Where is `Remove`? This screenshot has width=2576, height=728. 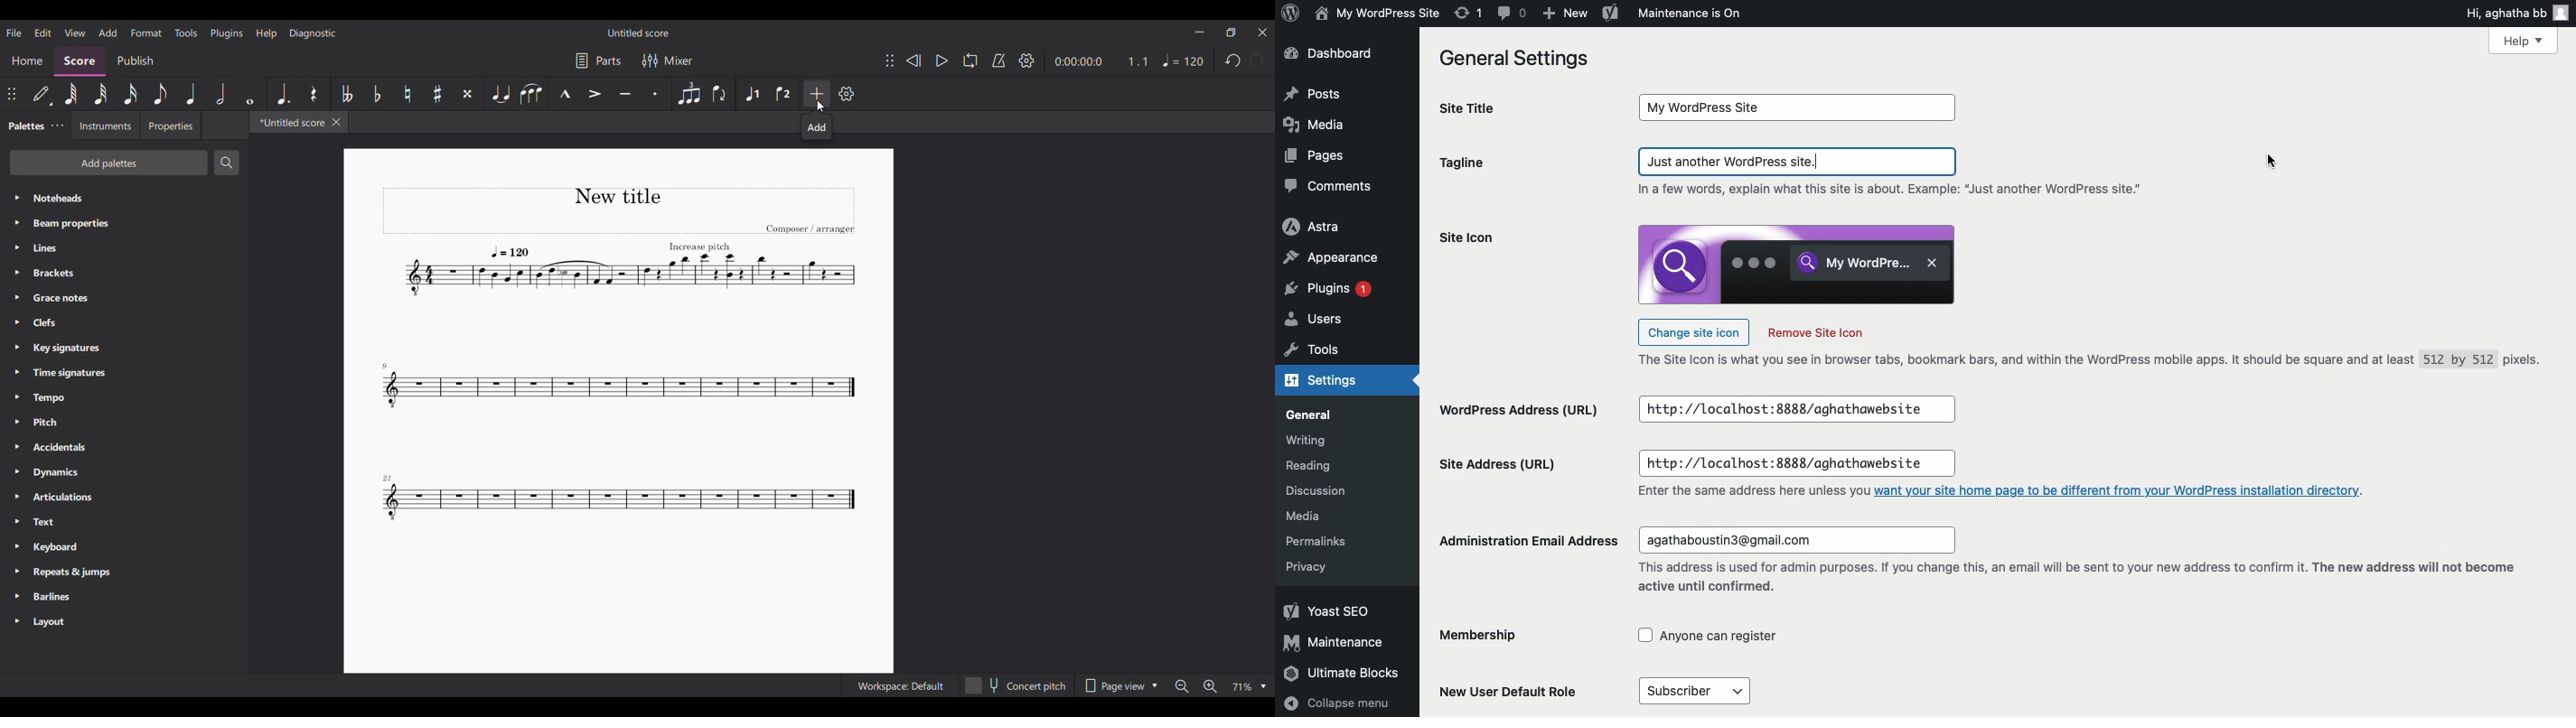
Remove is located at coordinates (1815, 333).